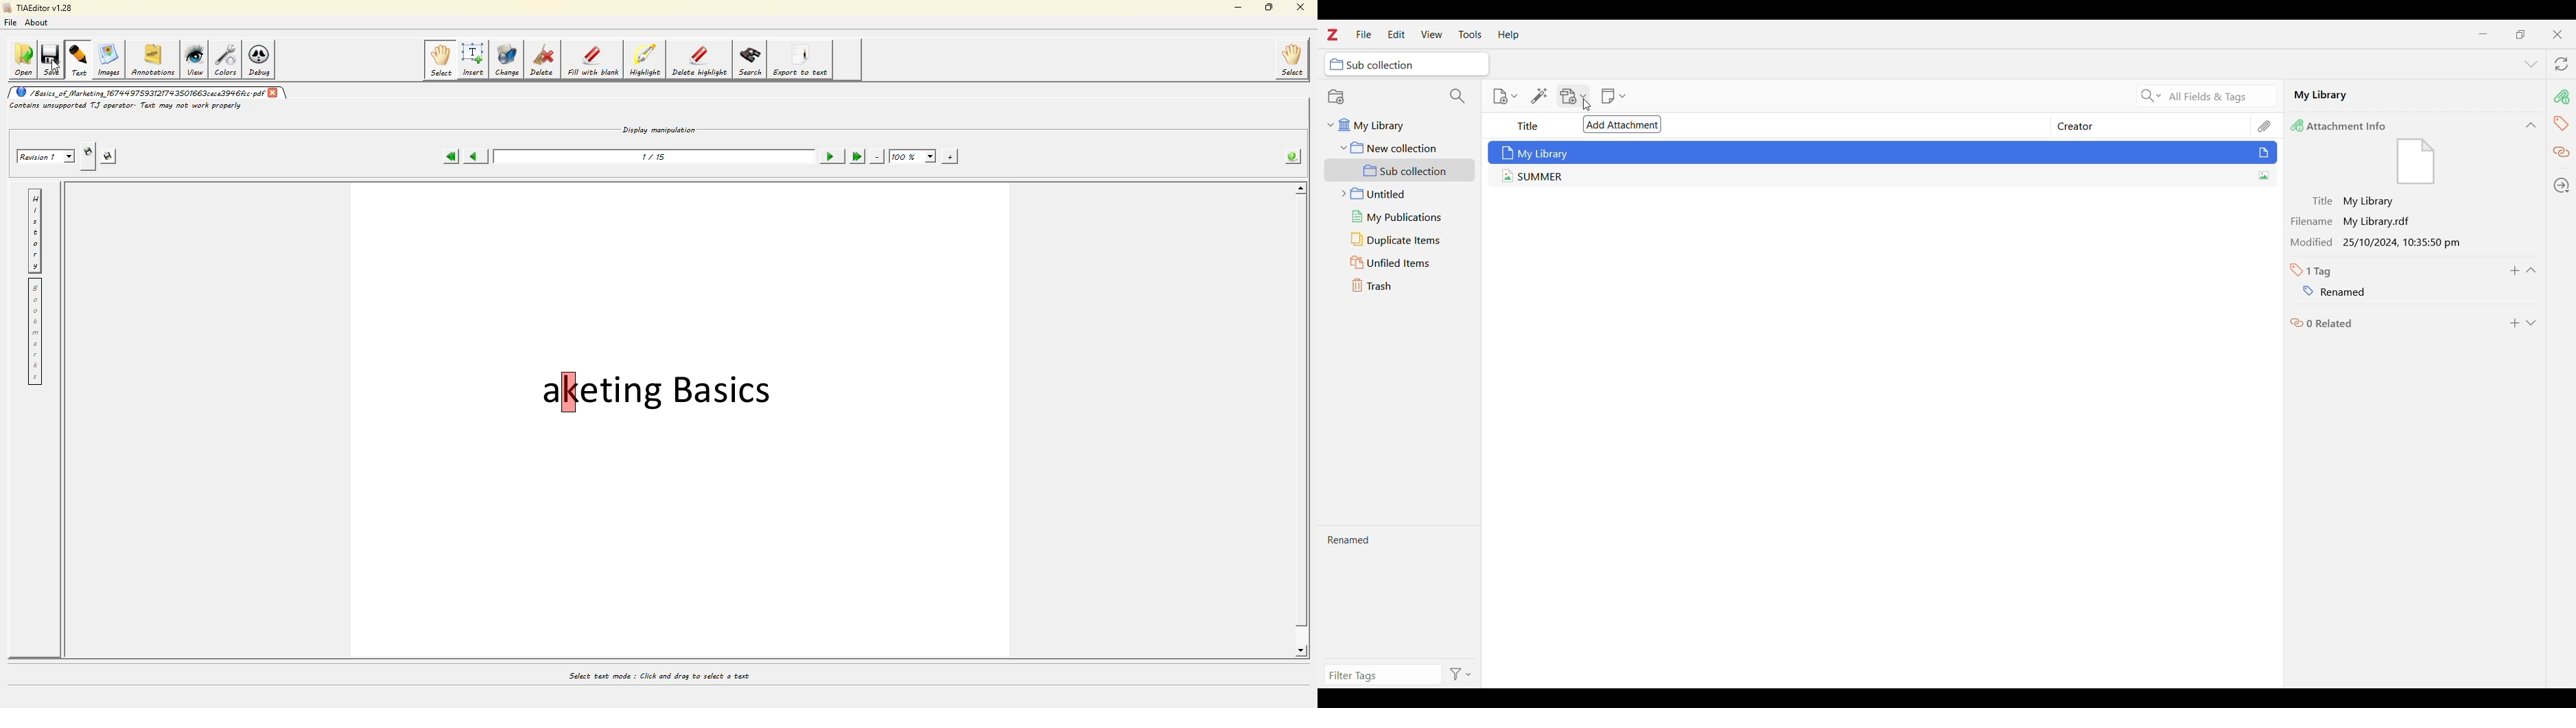 This screenshot has height=728, width=2576. I want to click on Search criteria options, so click(2150, 95).